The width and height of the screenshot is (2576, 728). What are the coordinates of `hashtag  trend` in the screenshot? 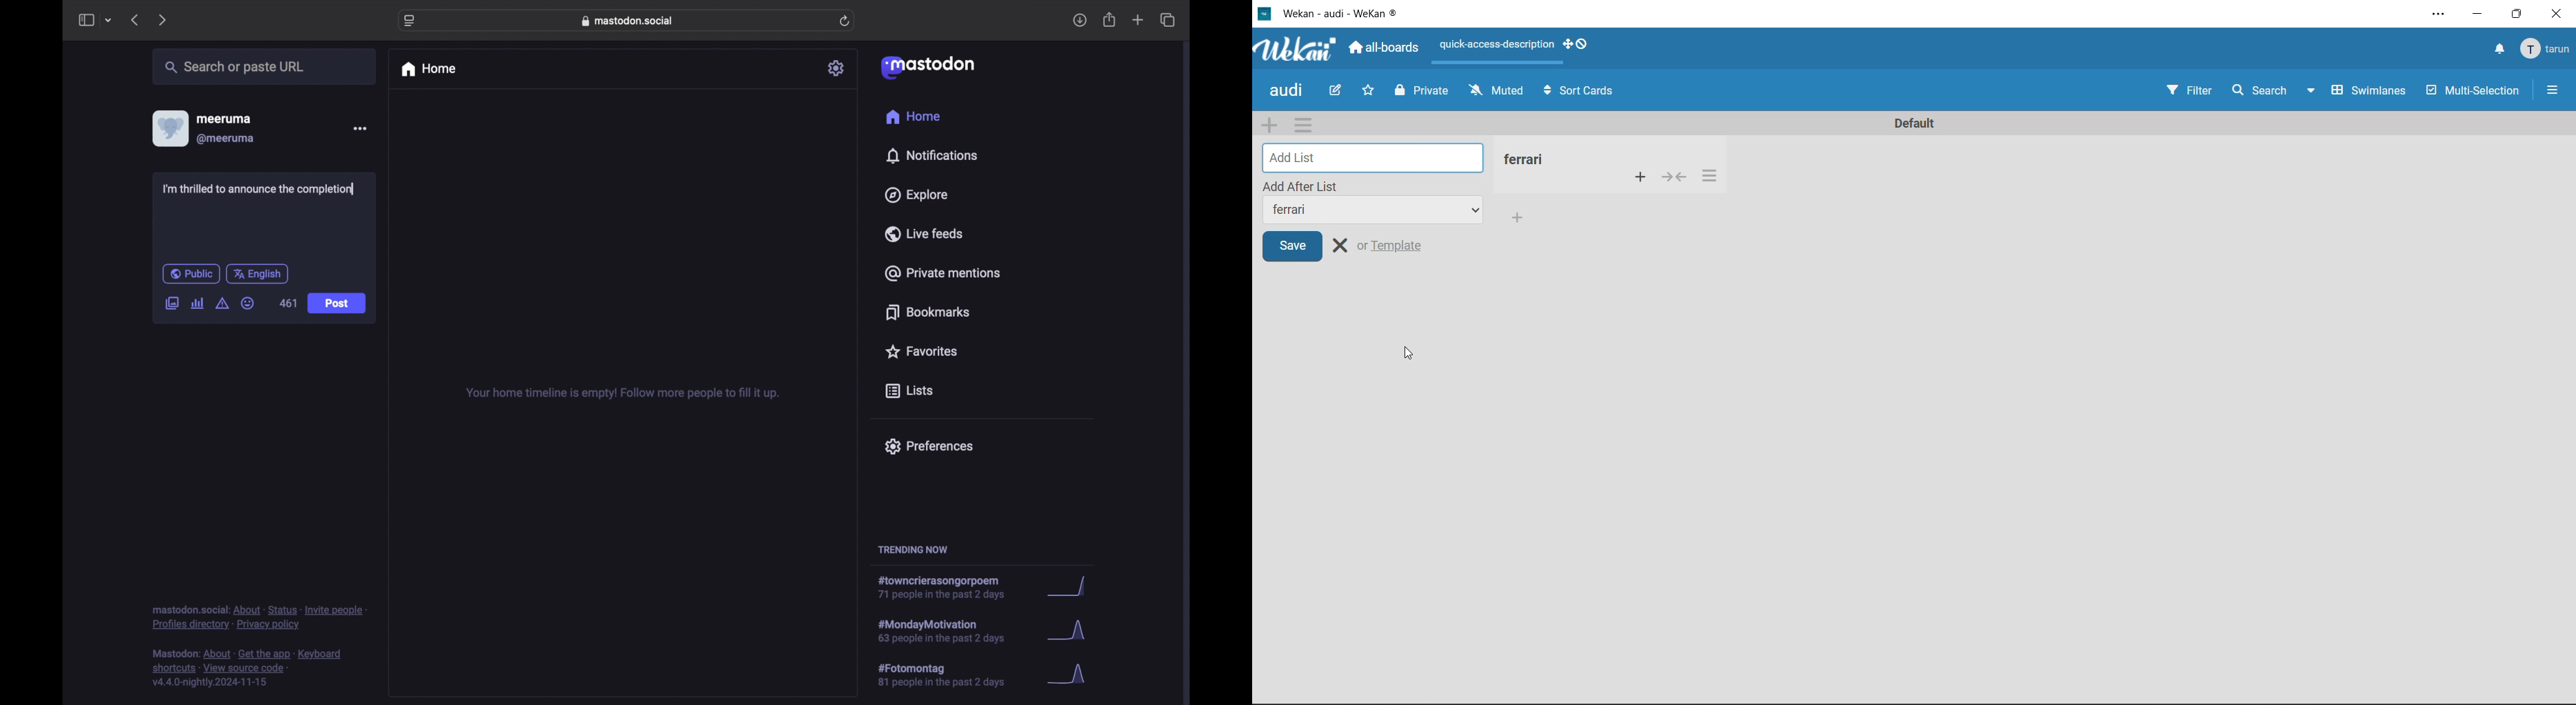 It's located at (954, 630).